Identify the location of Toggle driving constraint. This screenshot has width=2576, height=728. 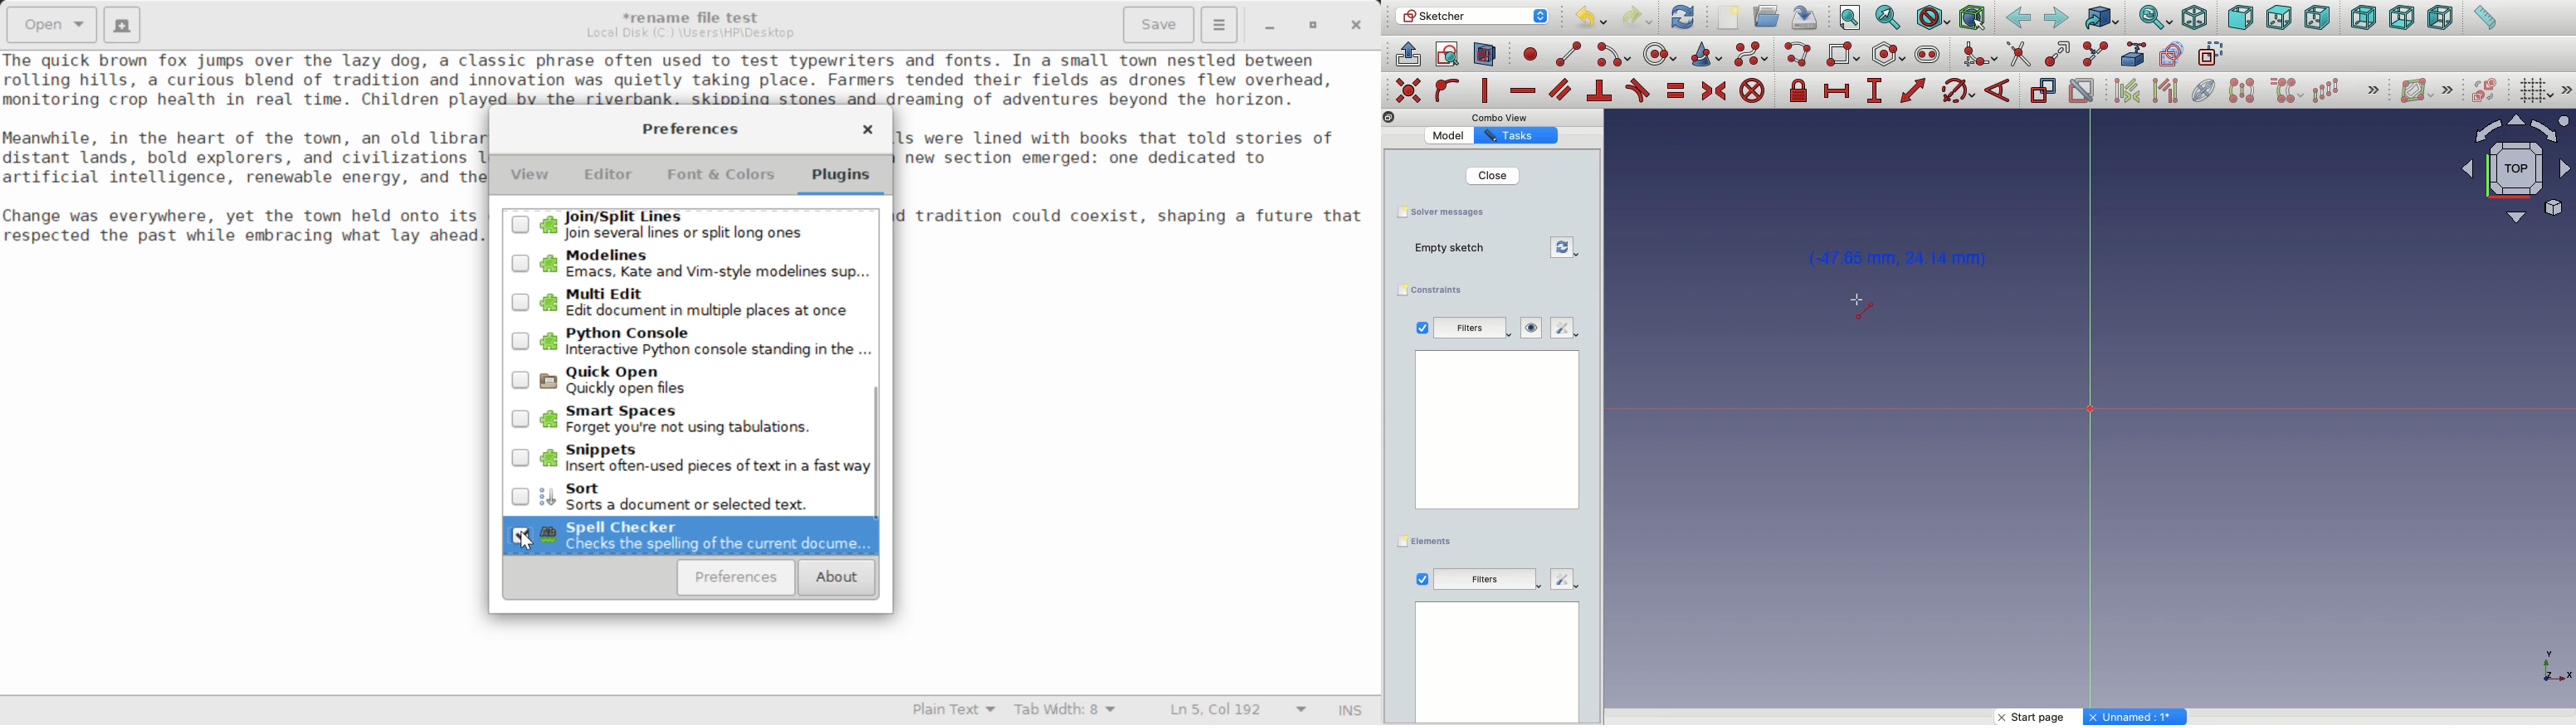
(2042, 90).